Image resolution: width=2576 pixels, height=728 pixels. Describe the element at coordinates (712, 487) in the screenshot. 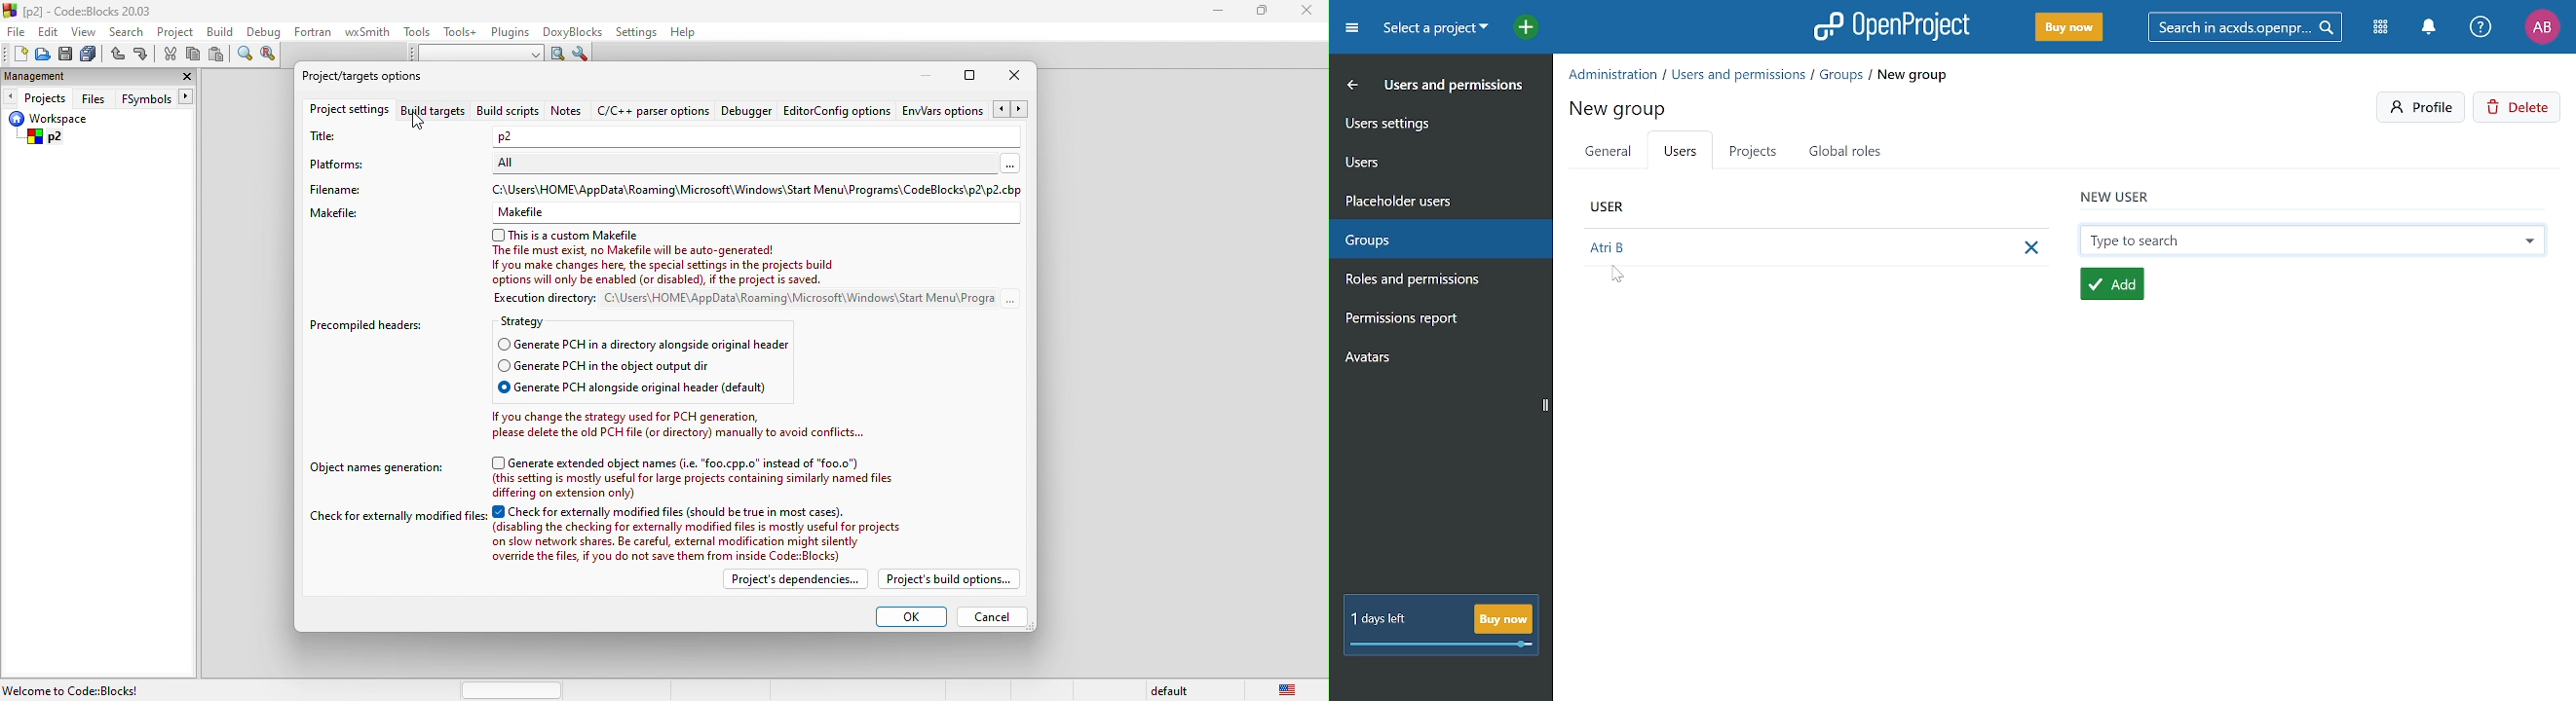

I see `(this setting is mostly useful for large projects containing similarly named files
differing on extension only)` at that location.